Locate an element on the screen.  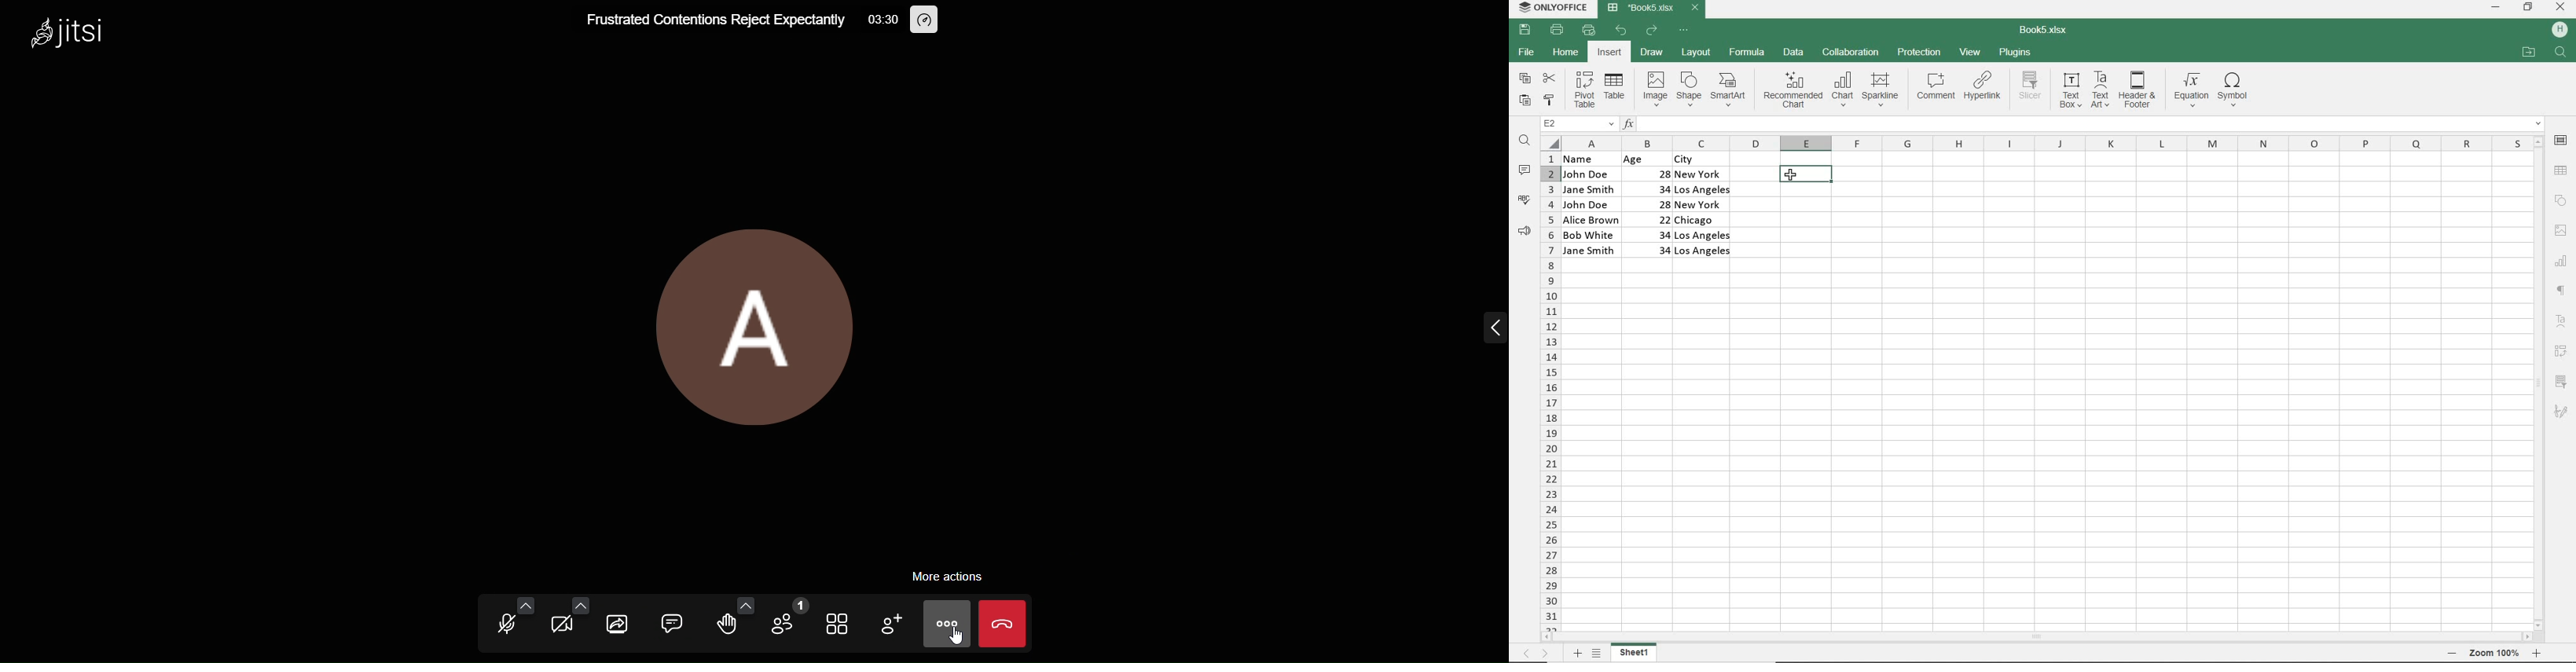
TEXT ART is located at coordinates (2560, 318).